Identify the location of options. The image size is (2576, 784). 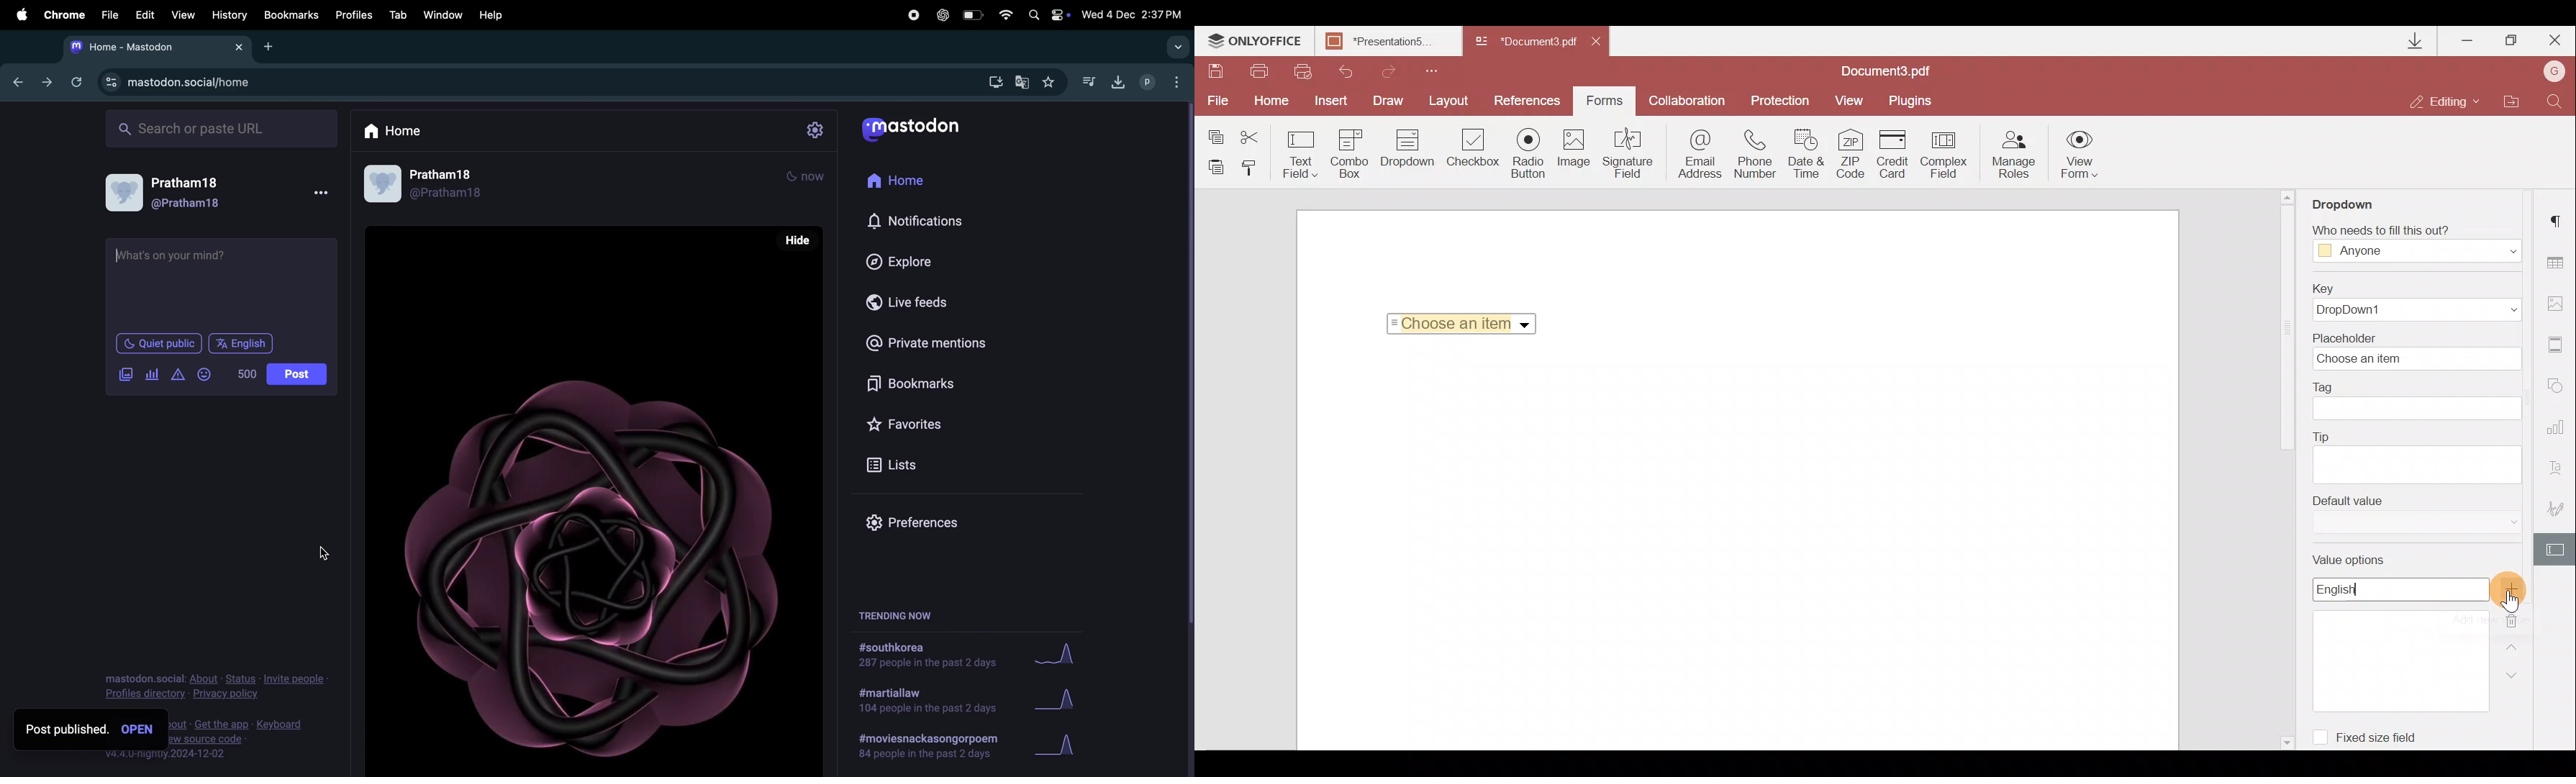
(319, 193).